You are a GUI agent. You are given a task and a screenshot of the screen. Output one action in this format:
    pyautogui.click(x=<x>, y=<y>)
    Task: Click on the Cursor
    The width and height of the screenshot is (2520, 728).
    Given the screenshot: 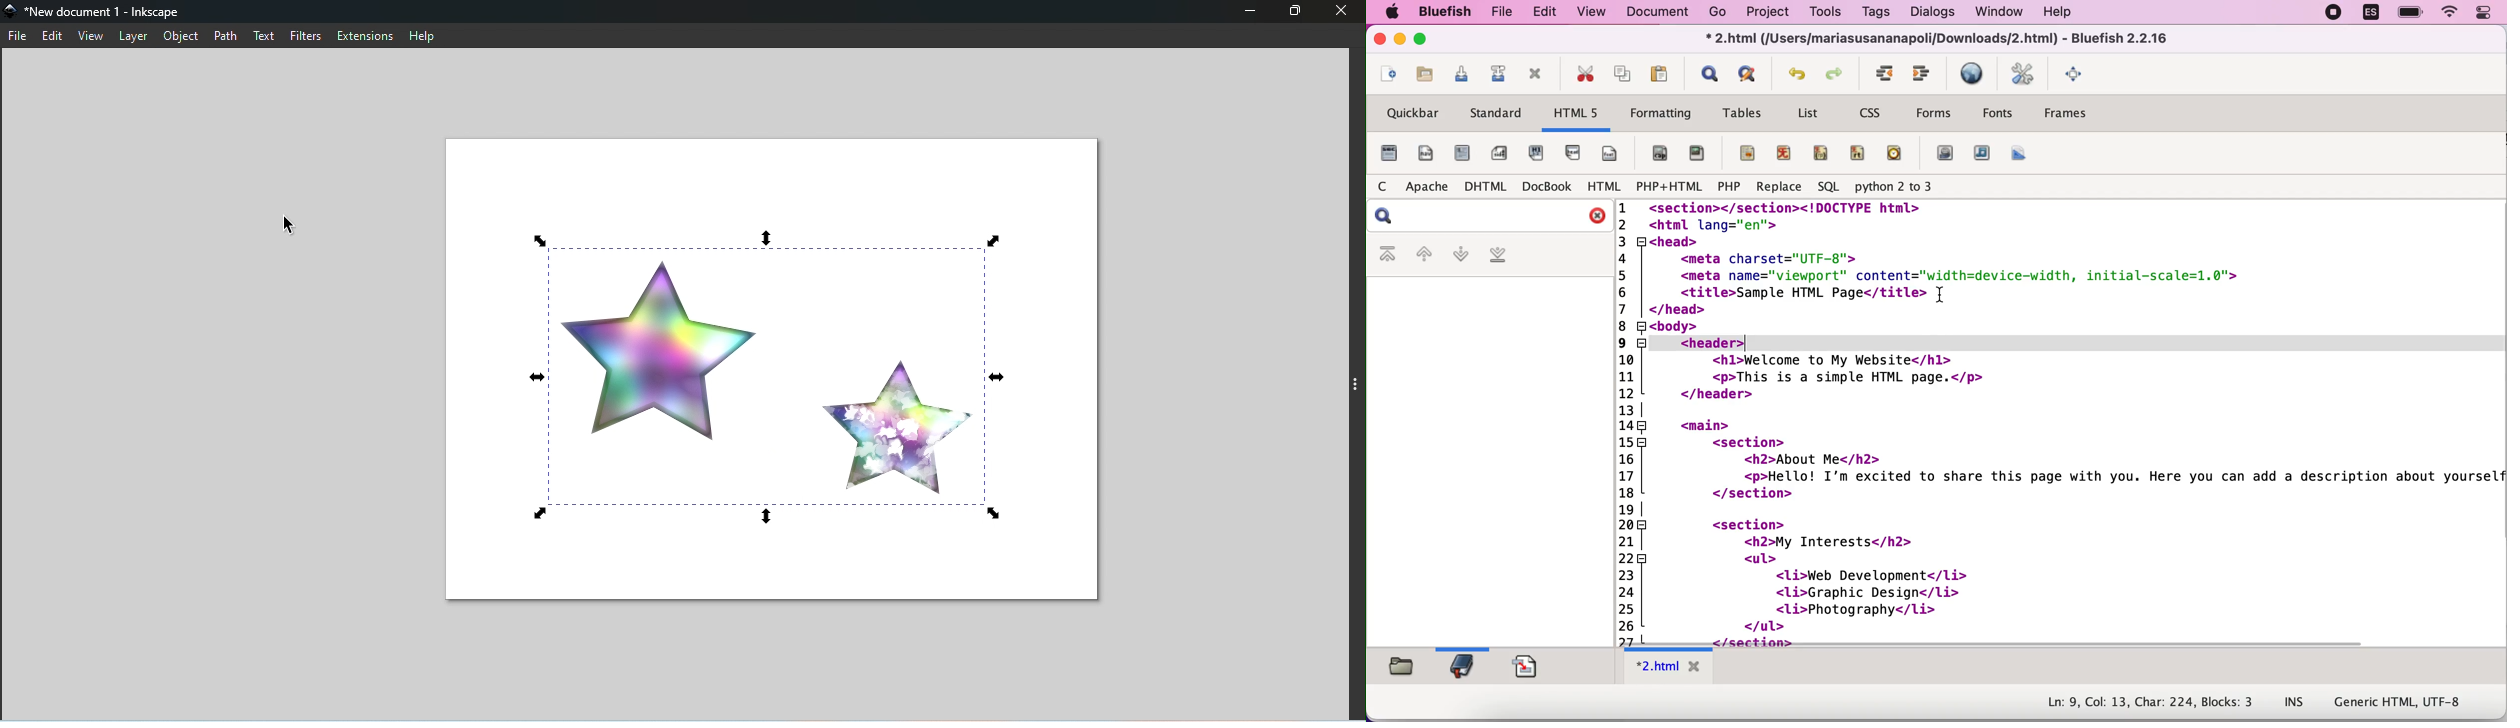 What is the action you would take?
    pyautogui.click(x=286, y=225)
    